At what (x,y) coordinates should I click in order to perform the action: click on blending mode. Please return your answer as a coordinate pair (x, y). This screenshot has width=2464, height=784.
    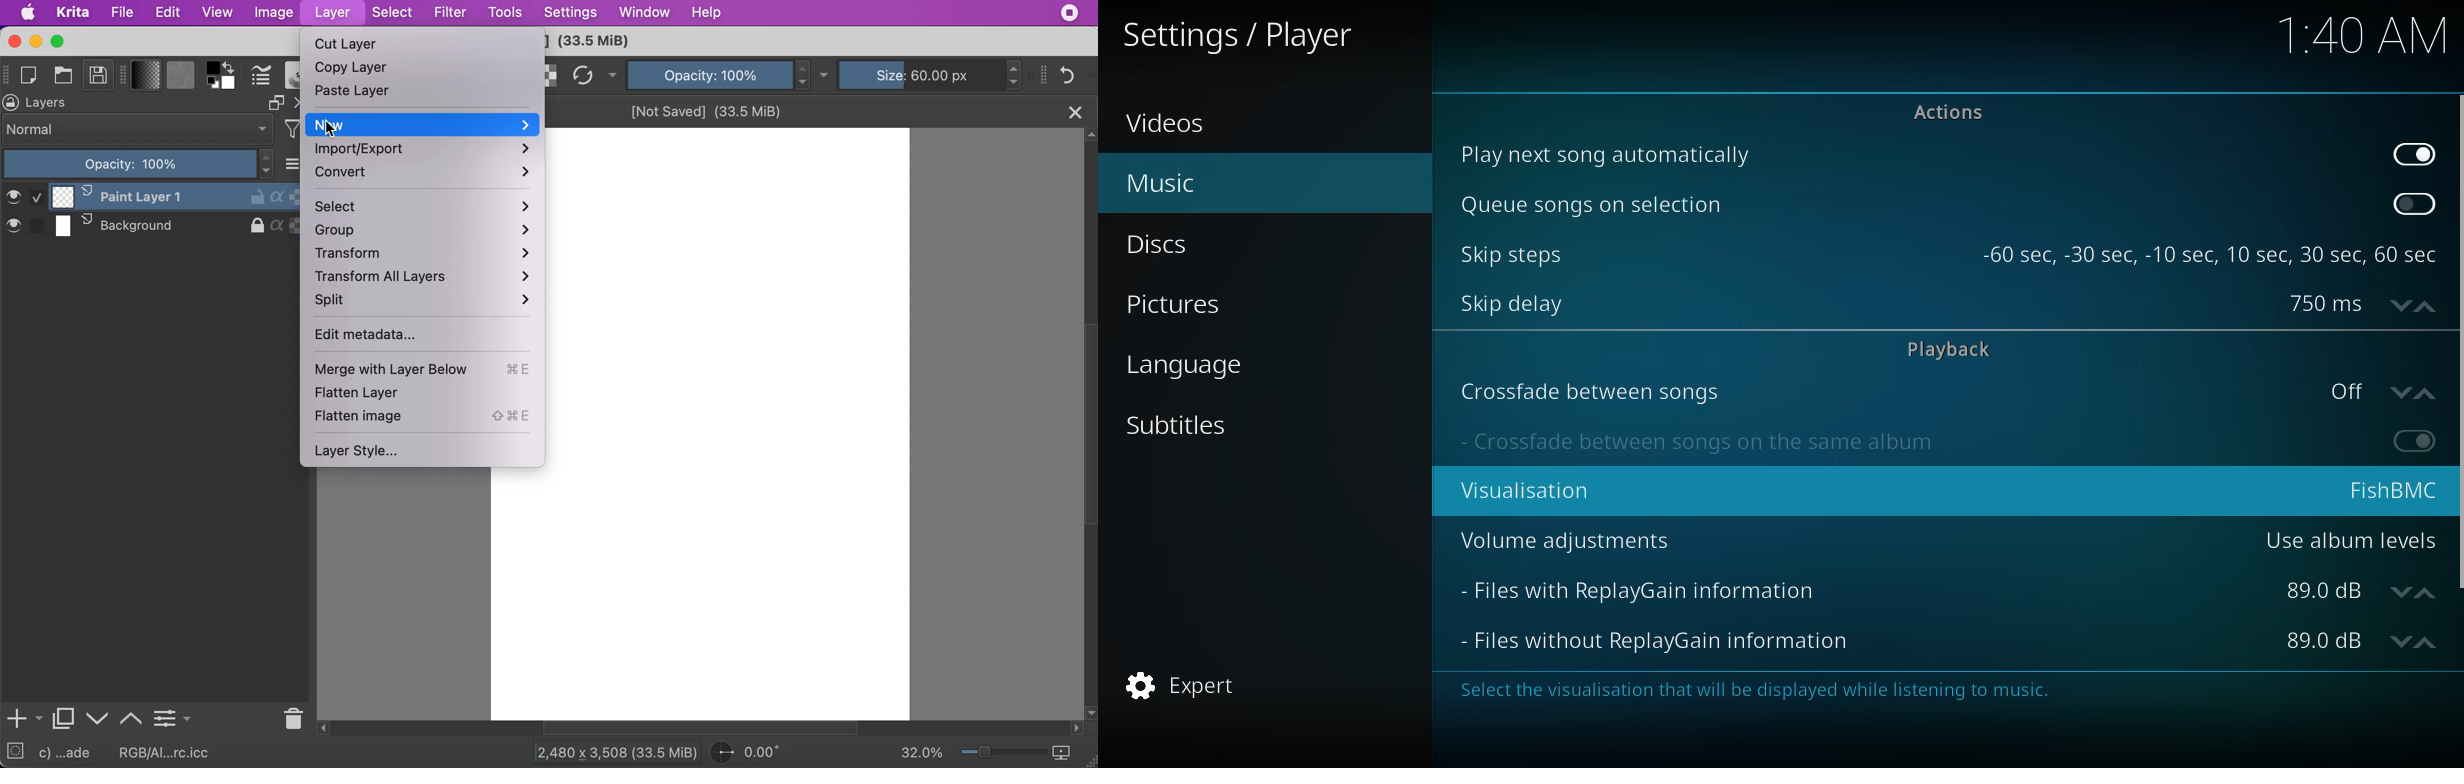
    Looking at the image, I should click on (138, 129).